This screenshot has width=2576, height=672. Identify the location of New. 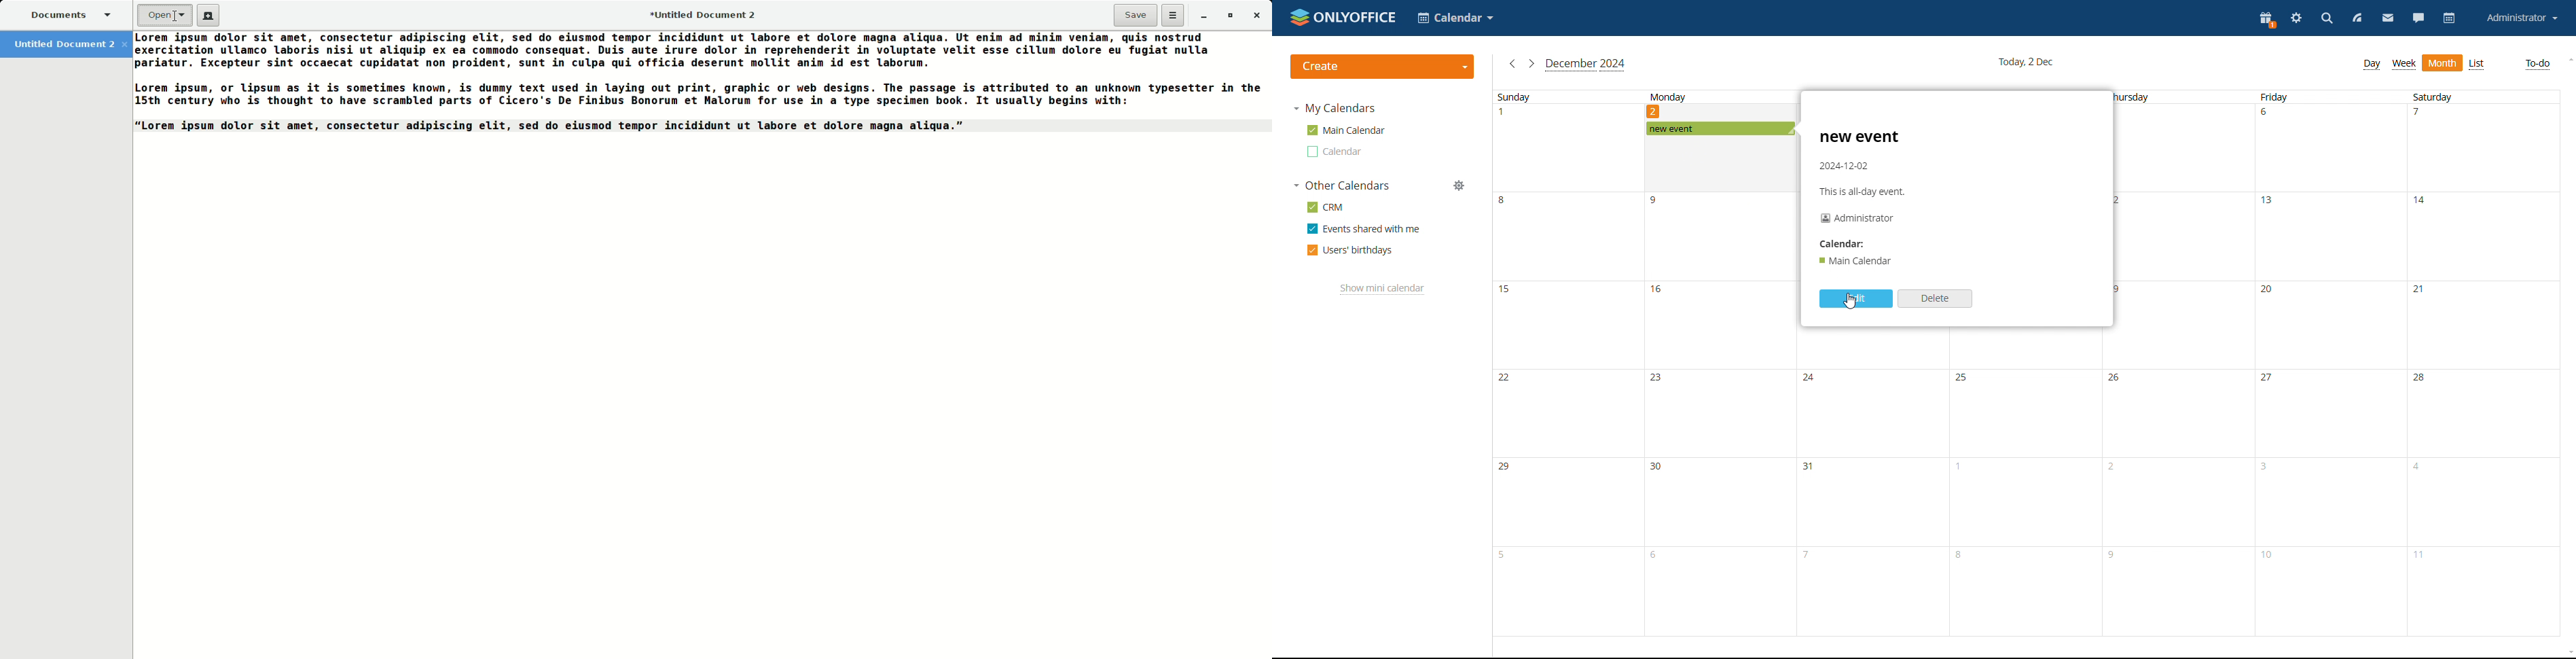
(207, 16).